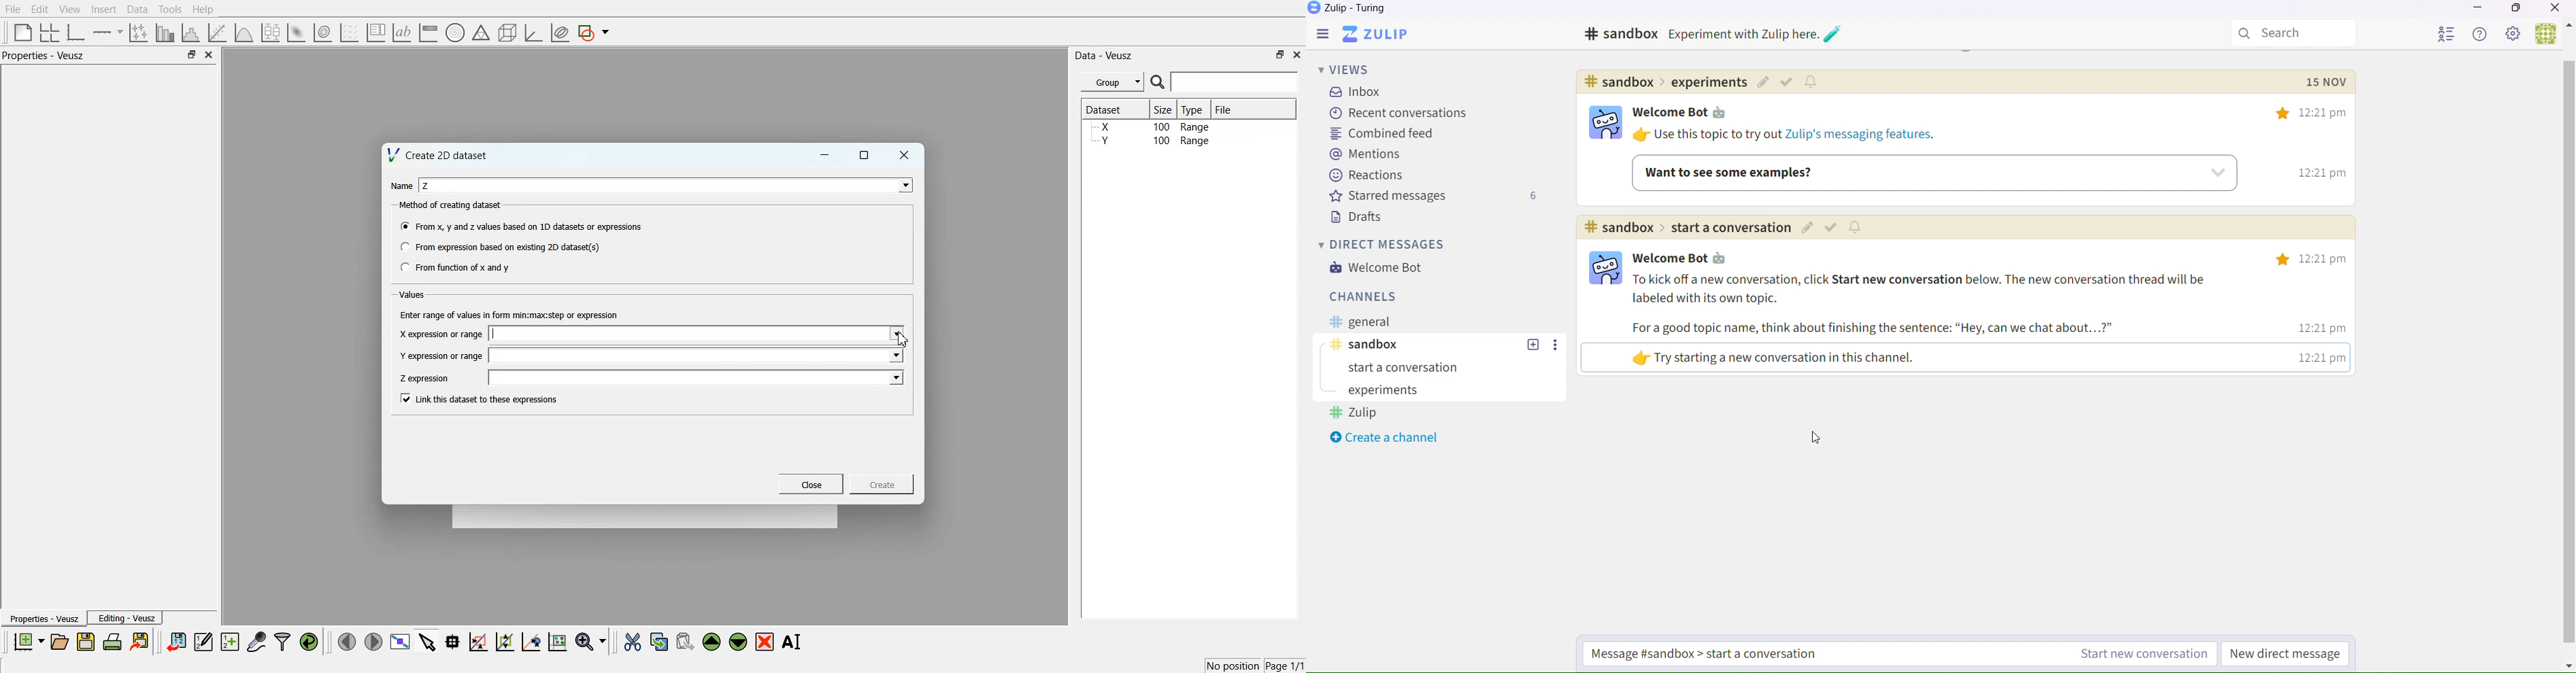 The height and width of the screenshot is (700, 2576). Describe the element at coordinates (229, 642) in the screenshot. I see `Create new dataset for ranging` at that location.